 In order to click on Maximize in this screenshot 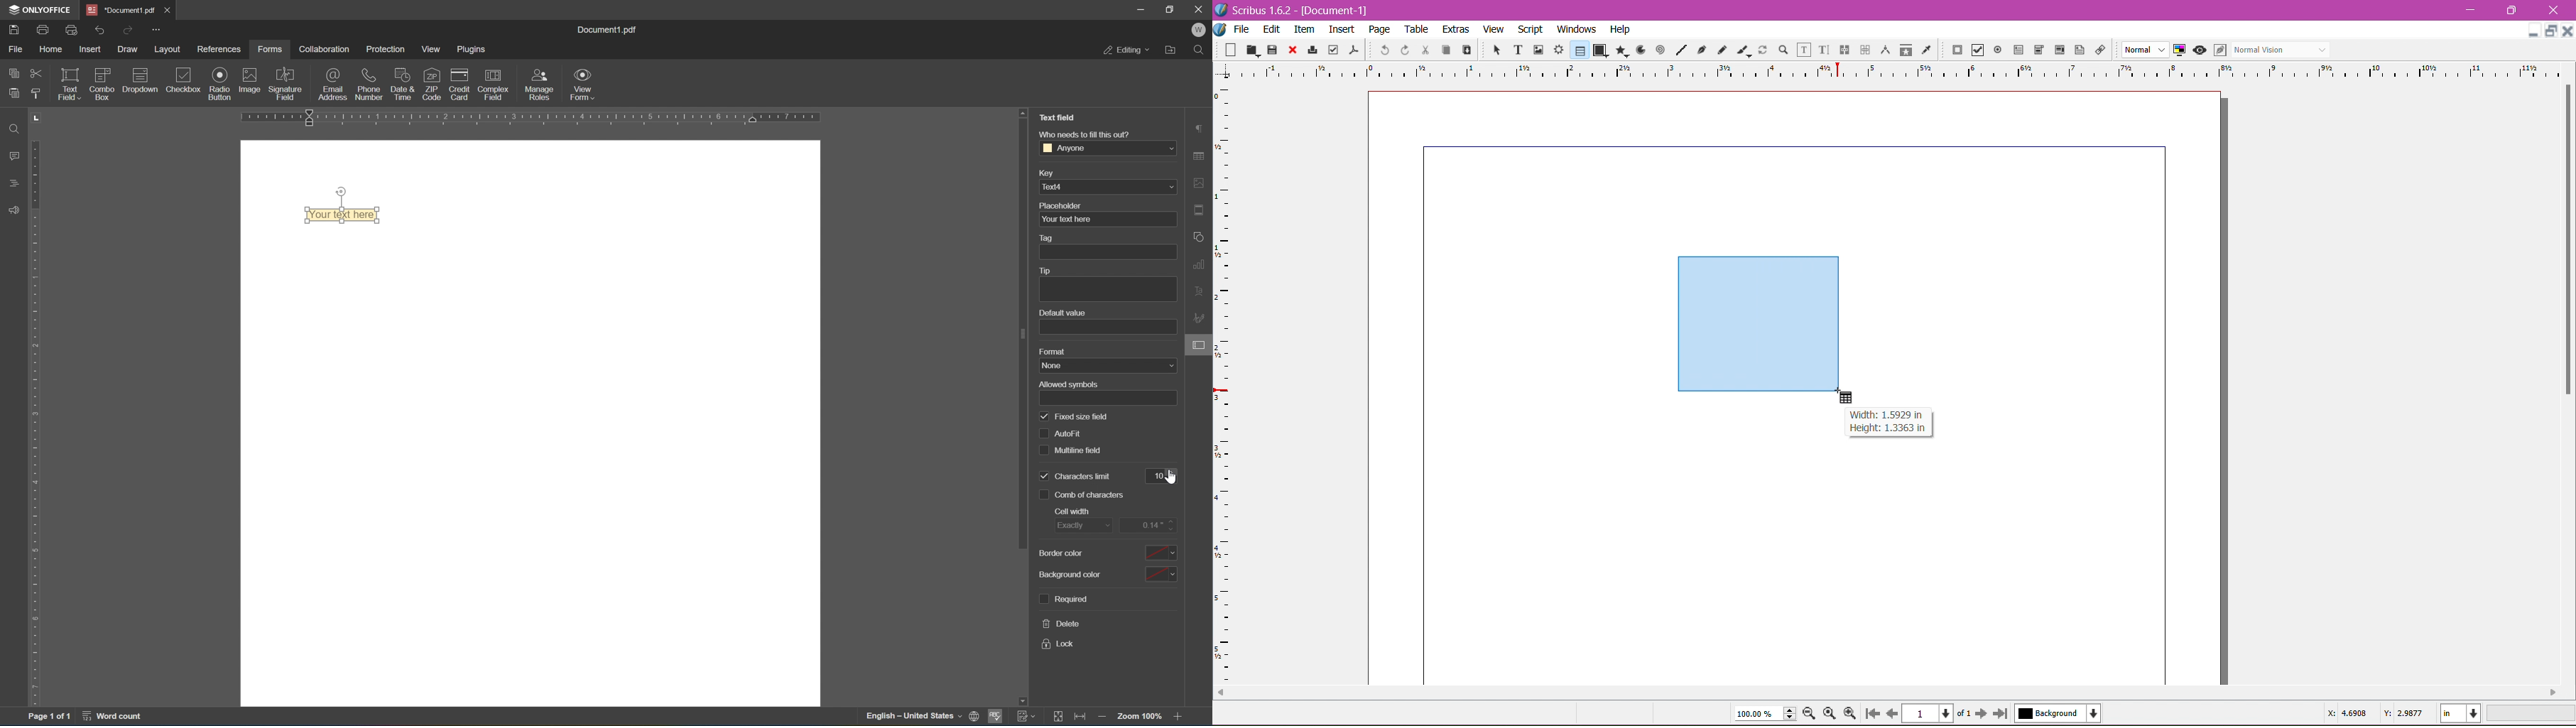, I will do `click(2552, 31)`.